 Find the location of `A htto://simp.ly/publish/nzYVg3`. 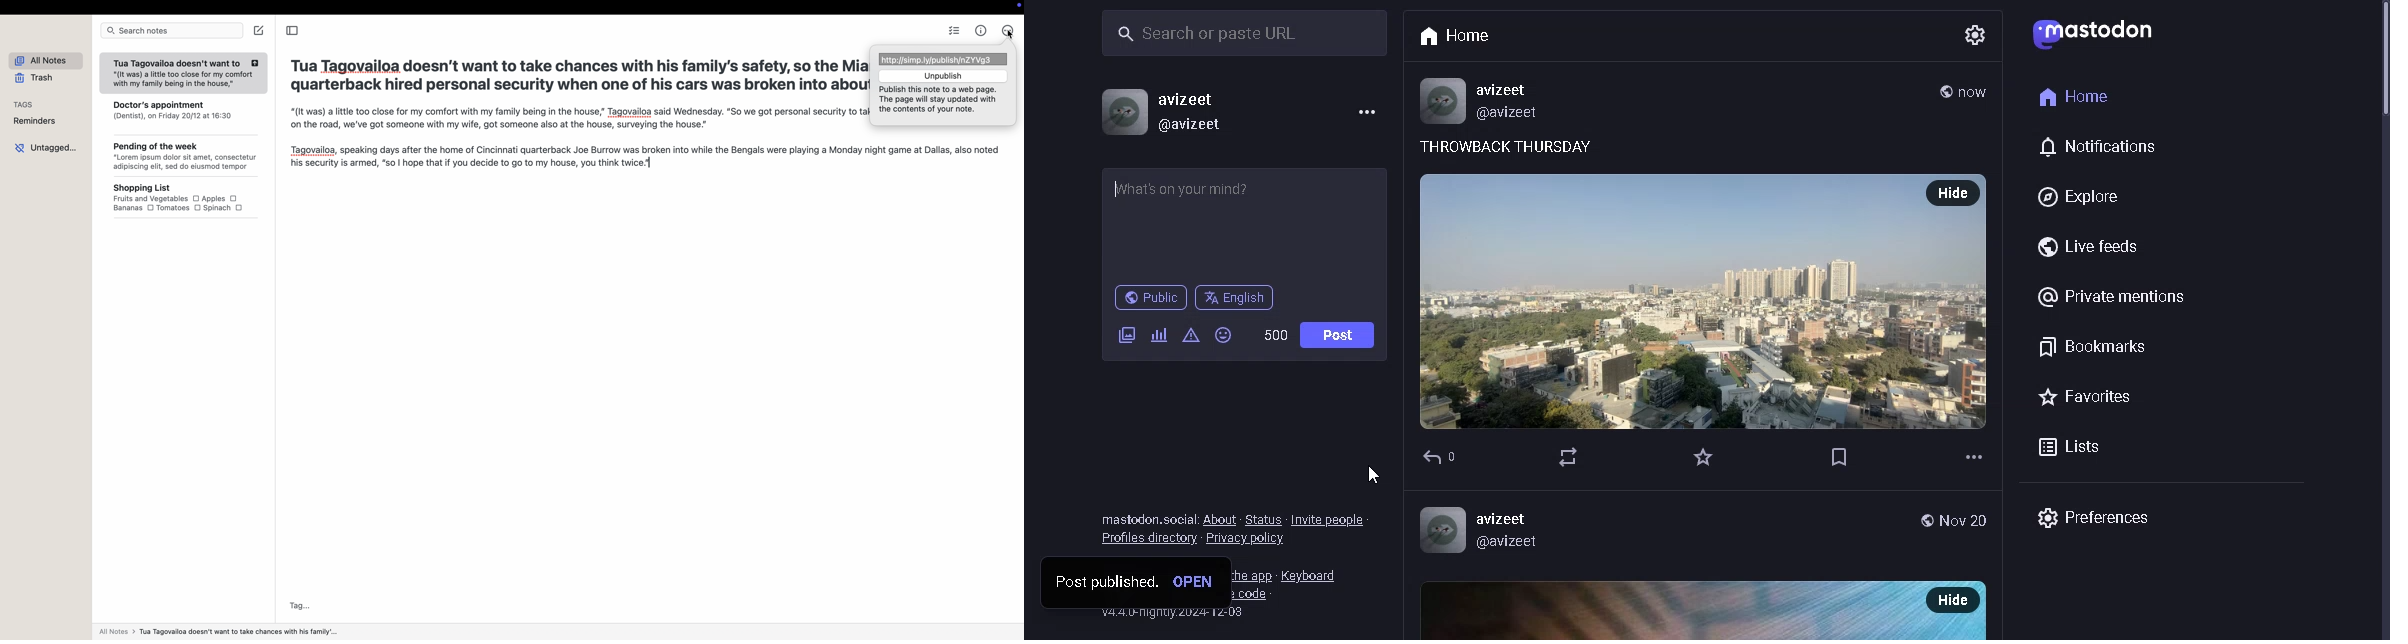

A htto://simp.ly/publish/nzYVg3 is located at coordinates (943, 58).